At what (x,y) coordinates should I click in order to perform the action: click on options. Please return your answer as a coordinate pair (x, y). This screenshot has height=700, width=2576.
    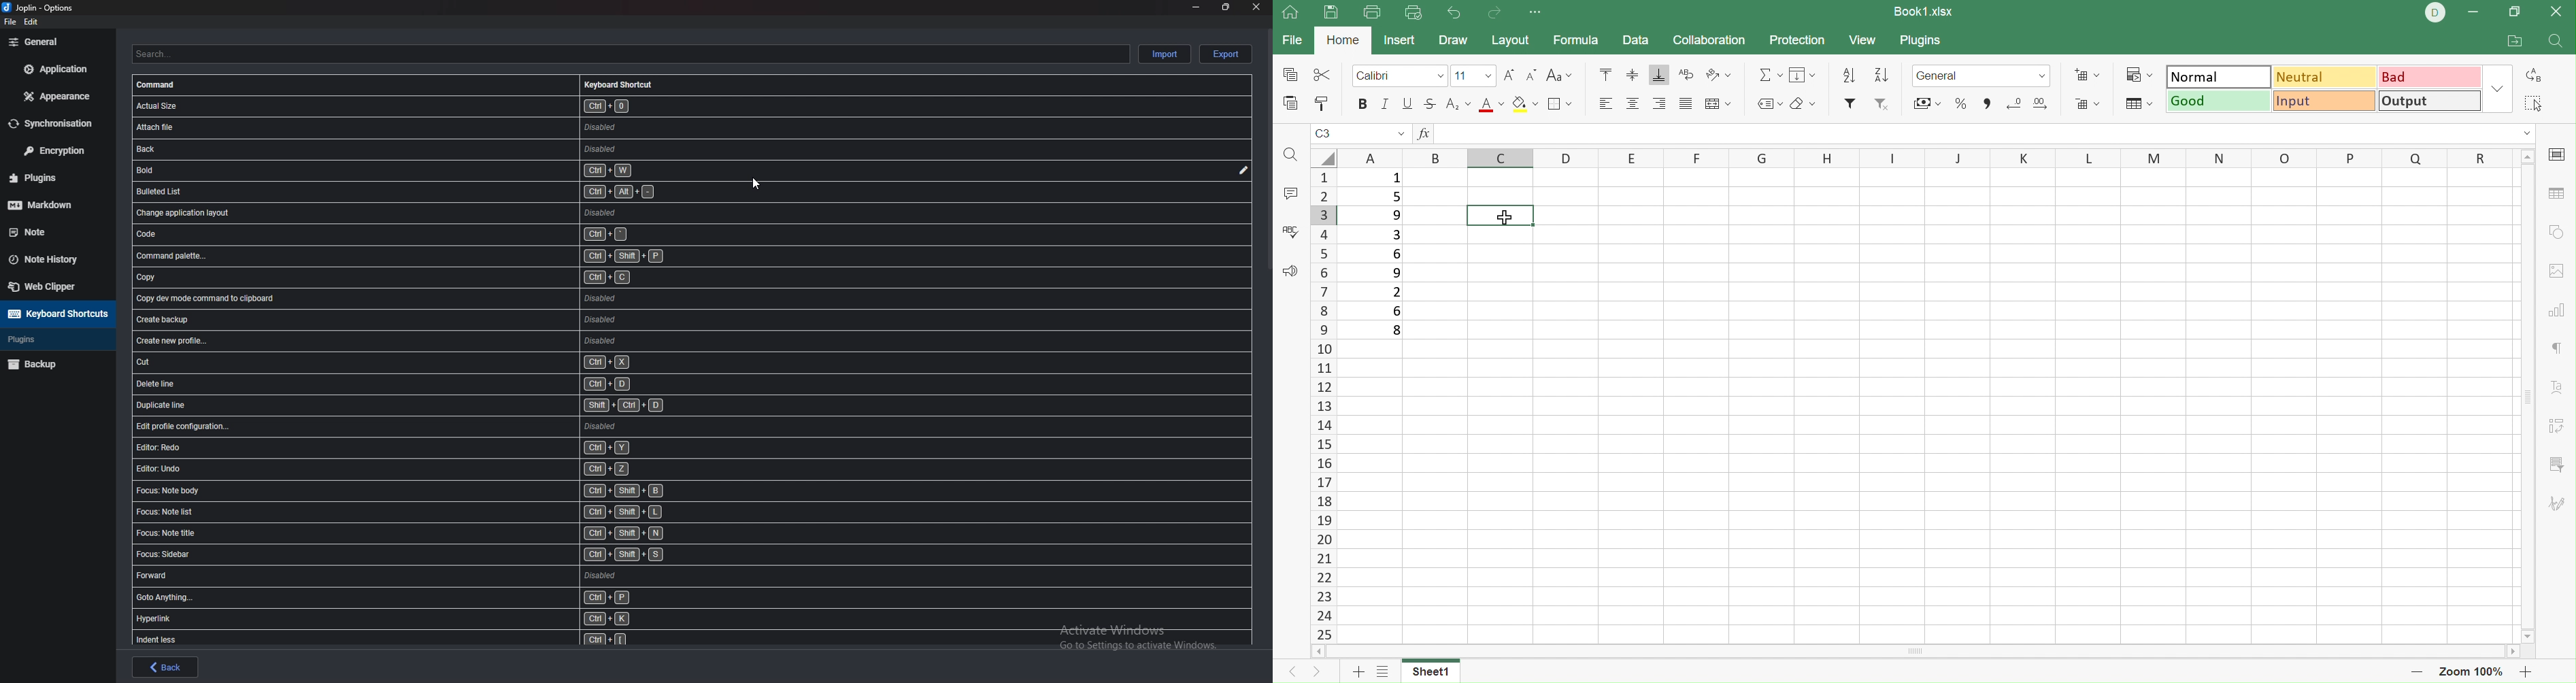
    Looking at the image, I should click on (40, 7).